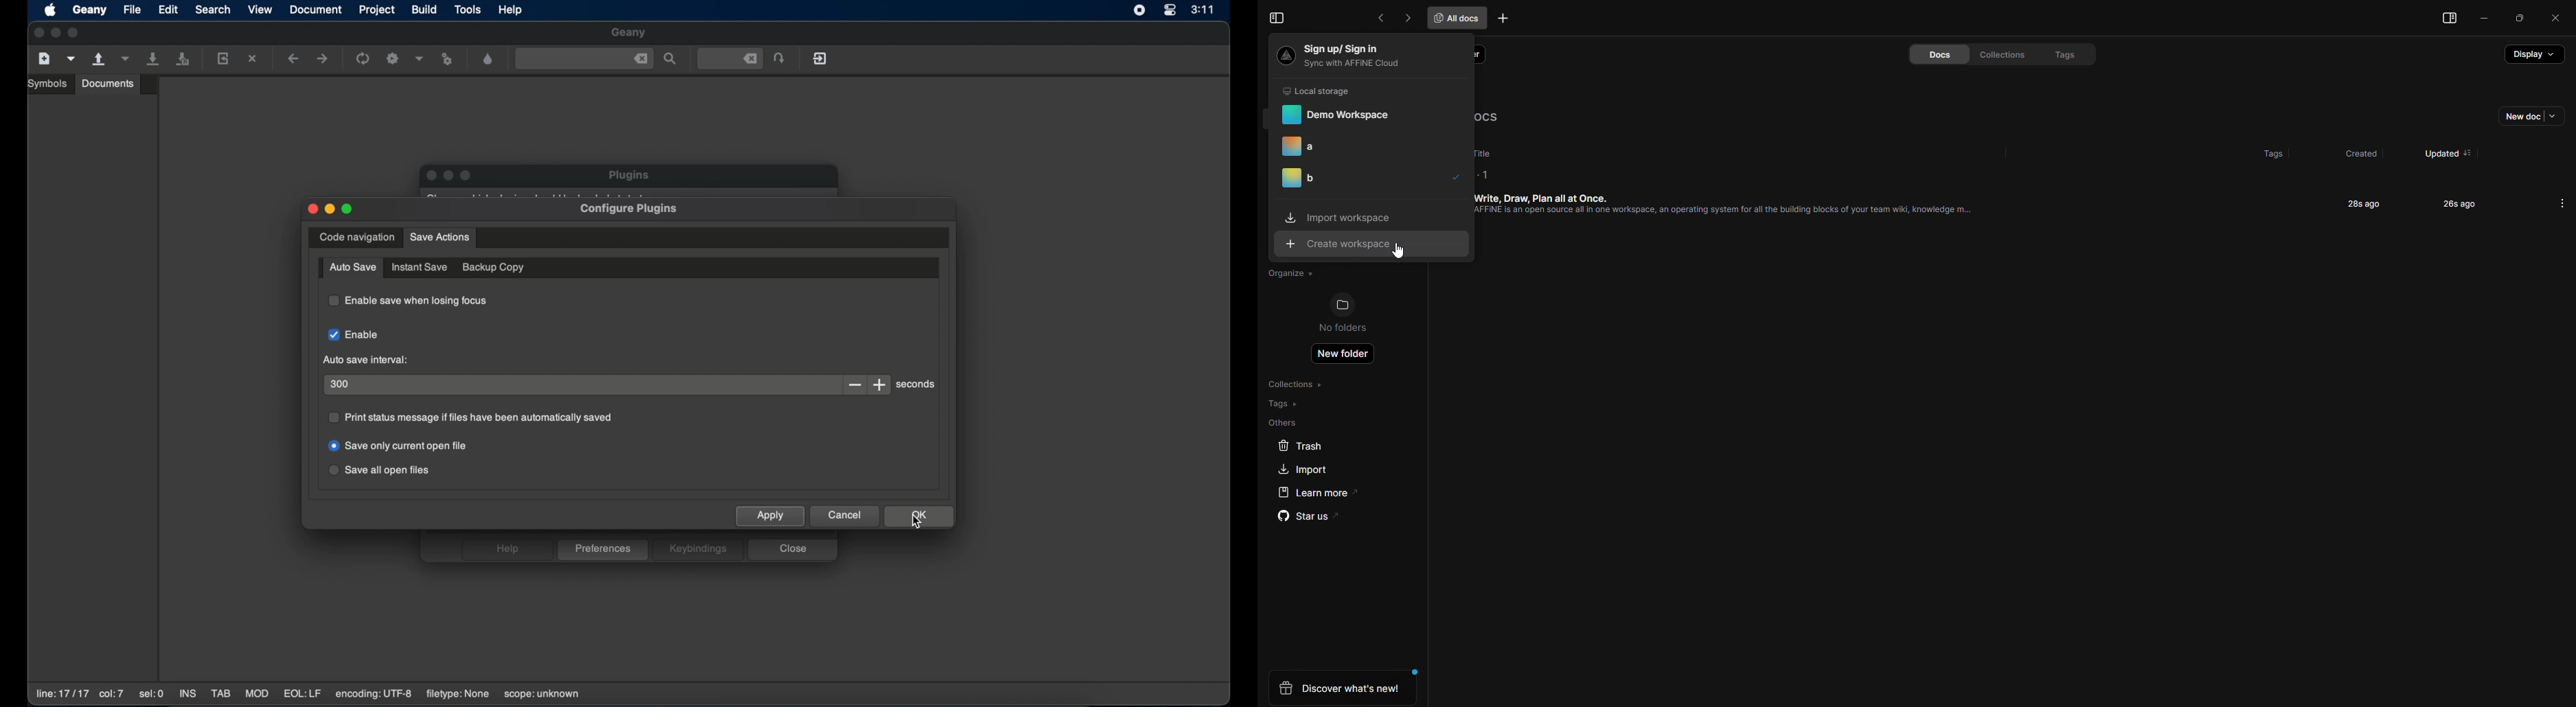 Image resolution: width=2576 pixels, height=728 pixels. Describe the element at coordinates (730, 59) in the screenshot. I see `jump to the entered file` at that location.